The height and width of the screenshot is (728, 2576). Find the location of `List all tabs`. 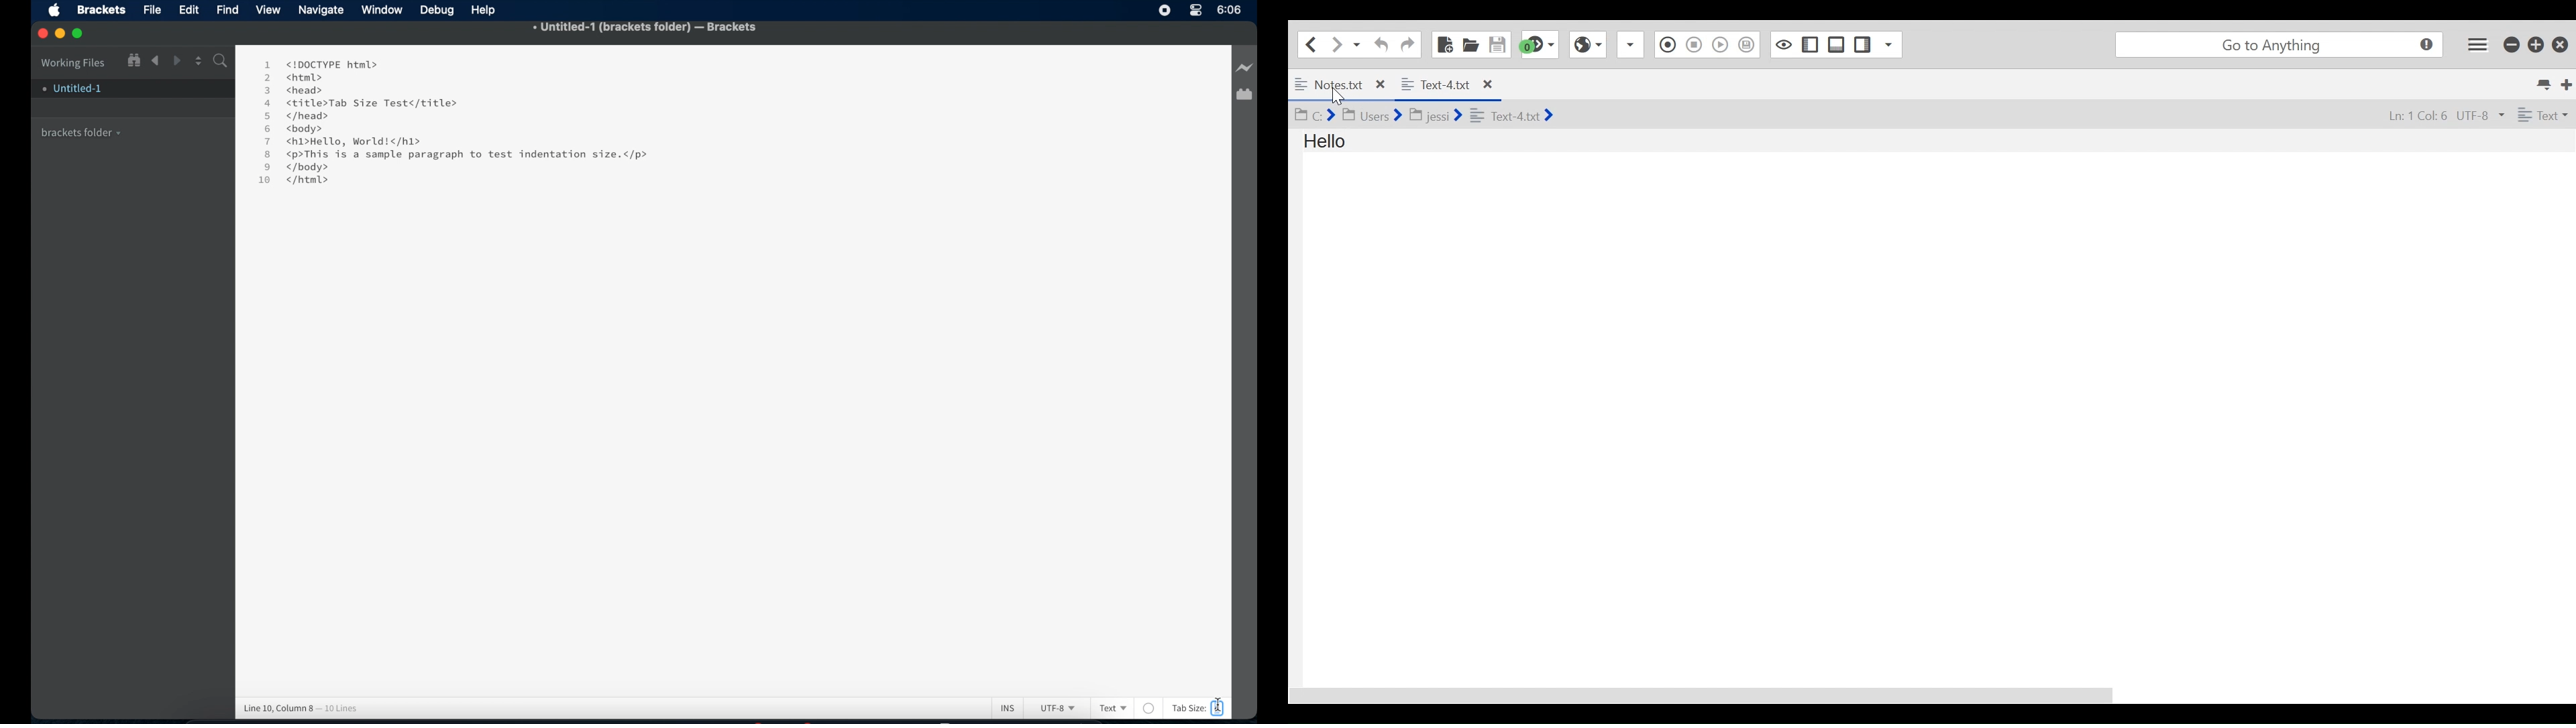

List all tabs is located at coordinates (2542, 82).